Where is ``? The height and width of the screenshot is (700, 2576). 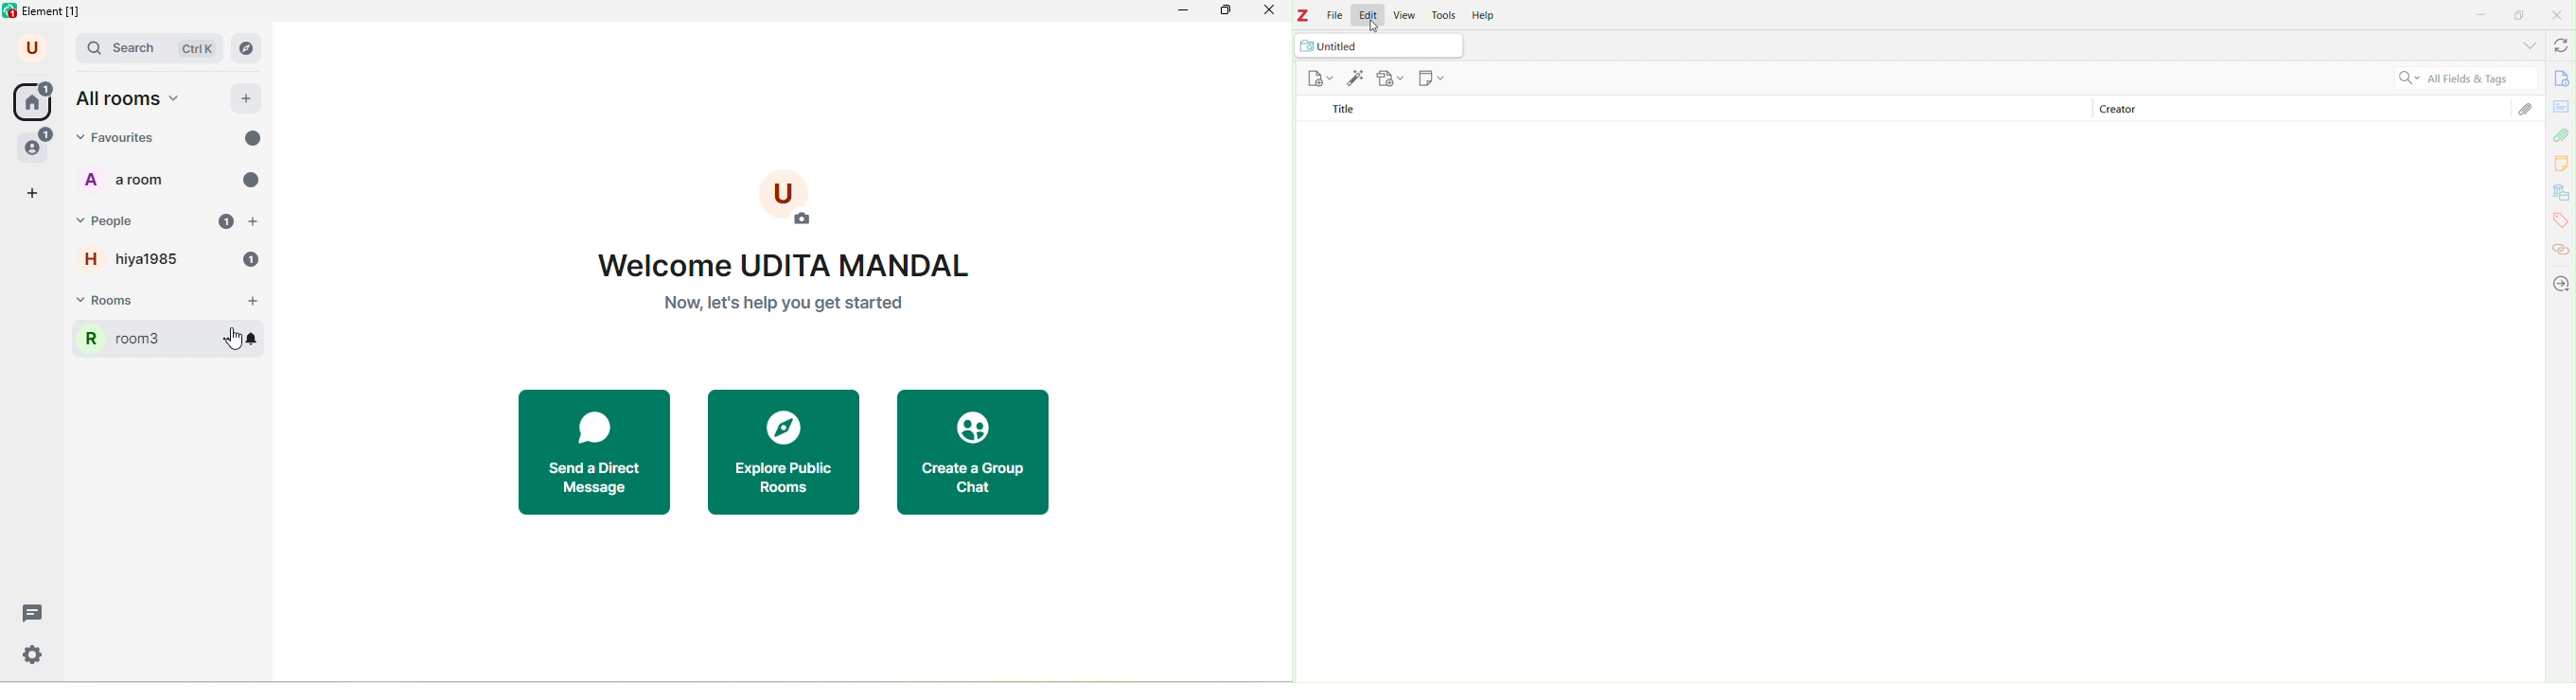
 is located at coordinates (1305, 18).